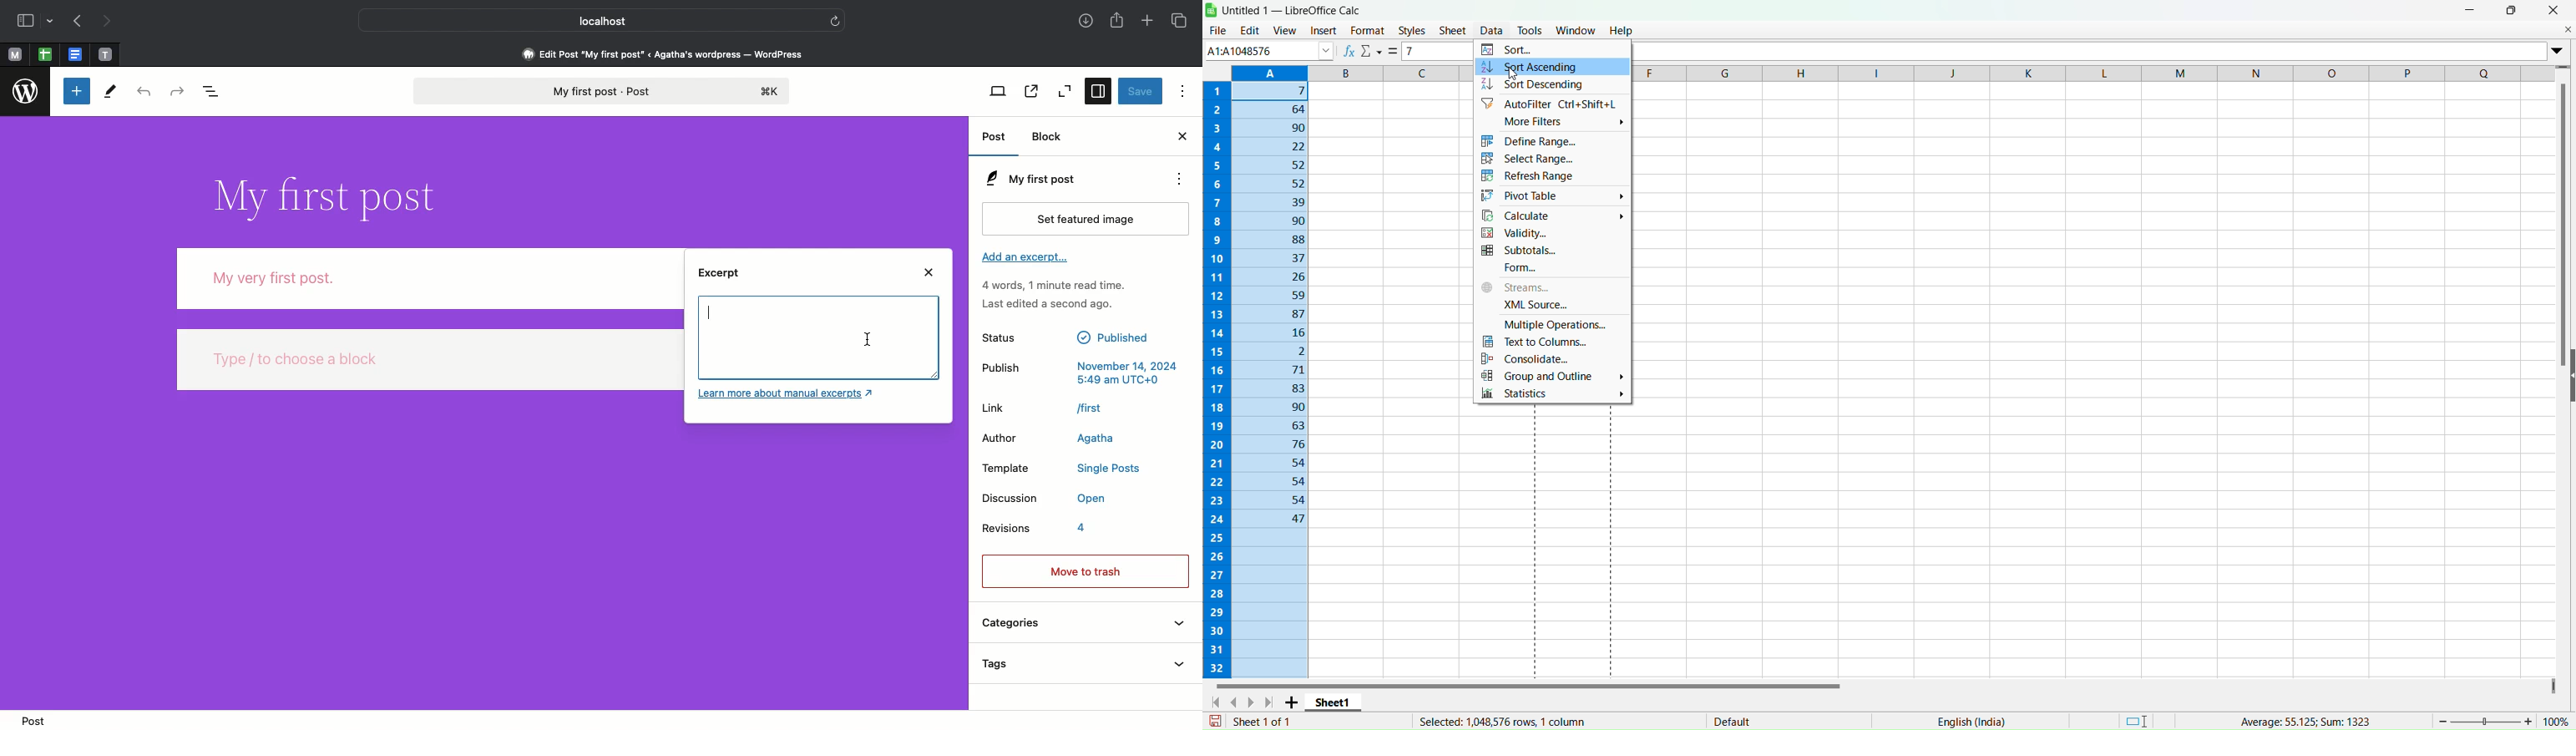 Image resolution: width=2576 pixels, height=756 pixels. What do you see at coordinates (1215, 721) in the screenshot?
I see `Save` at bounding box center [1215, 721].